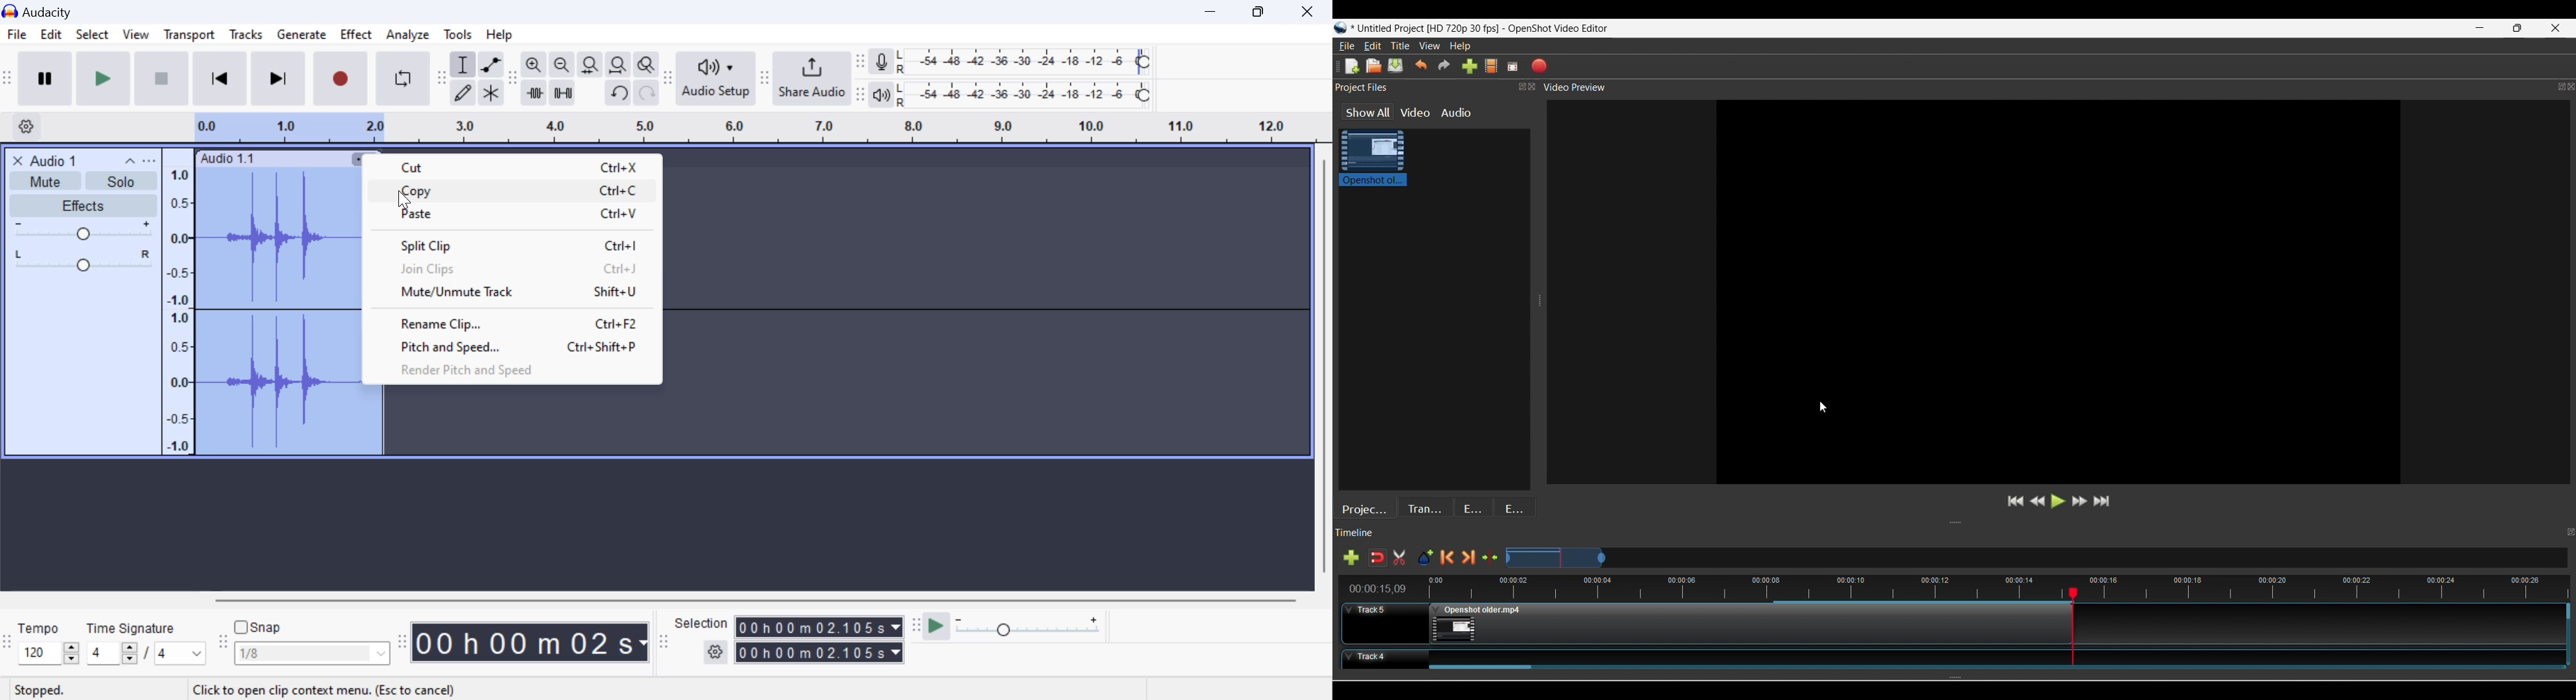  Describe the element at coordinates (715, 78) in the screenshot. I see `Audio Setup` at that location.